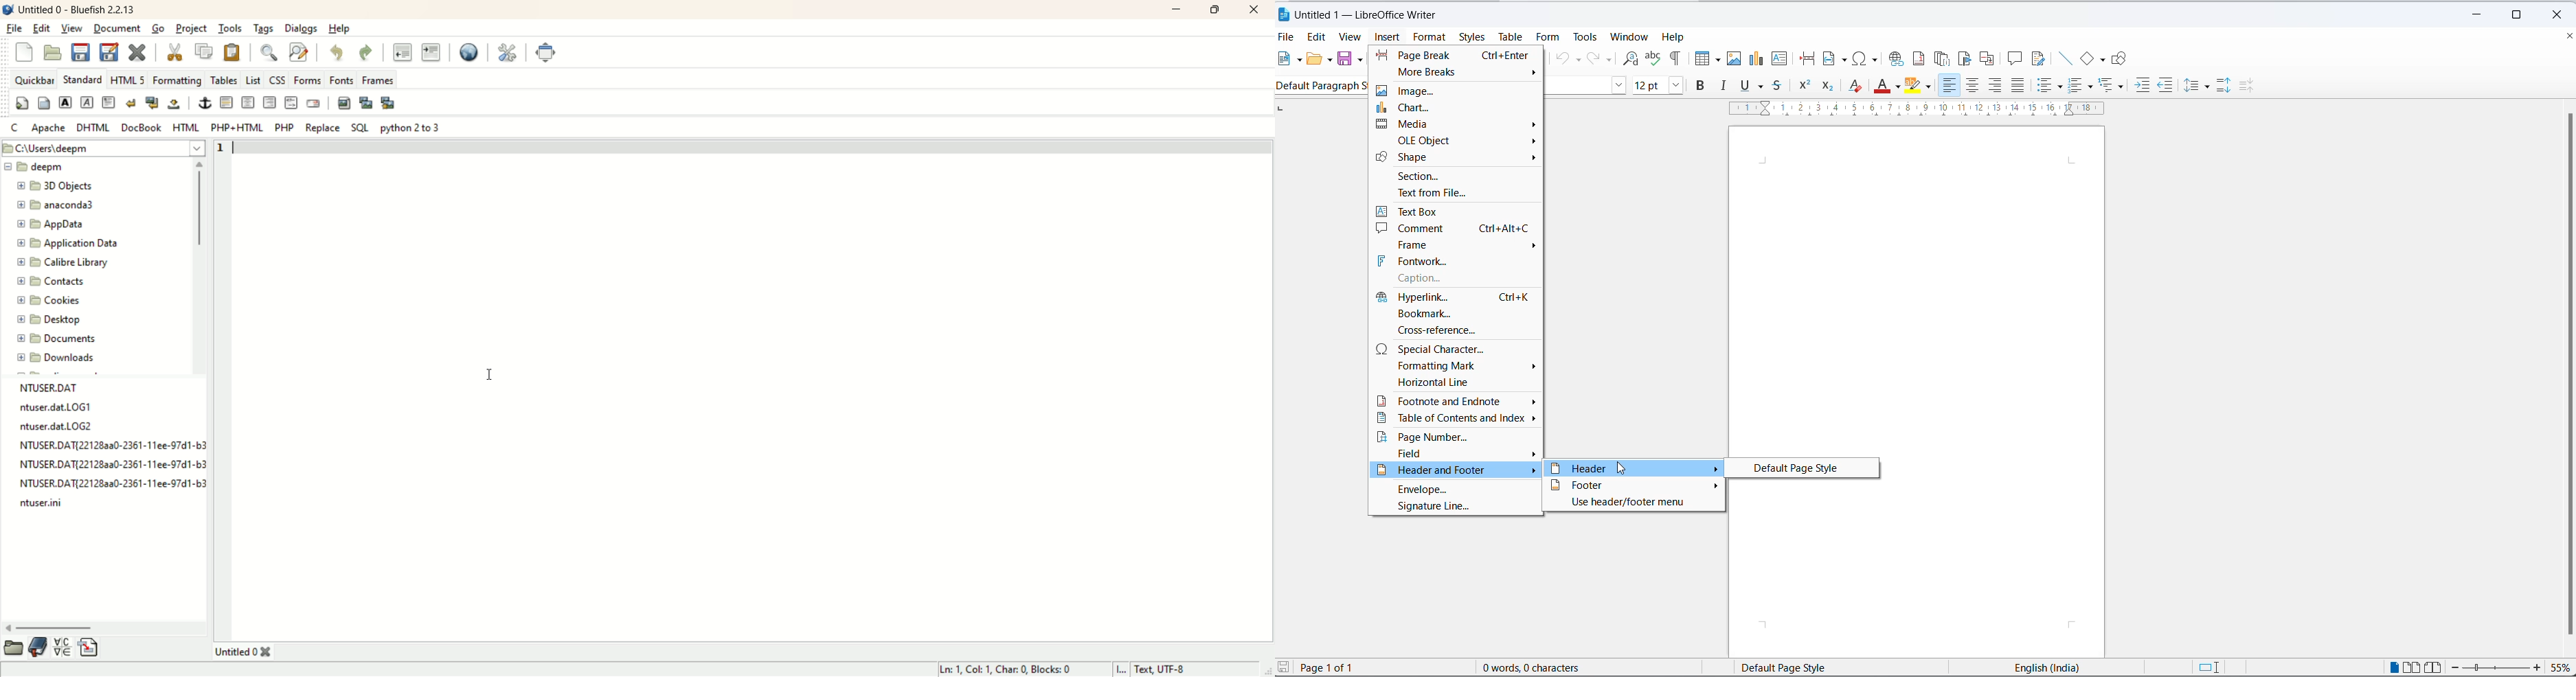 The height and width of the screenshot is (700, 2576). I want to click on page break, so click(1807, 59).